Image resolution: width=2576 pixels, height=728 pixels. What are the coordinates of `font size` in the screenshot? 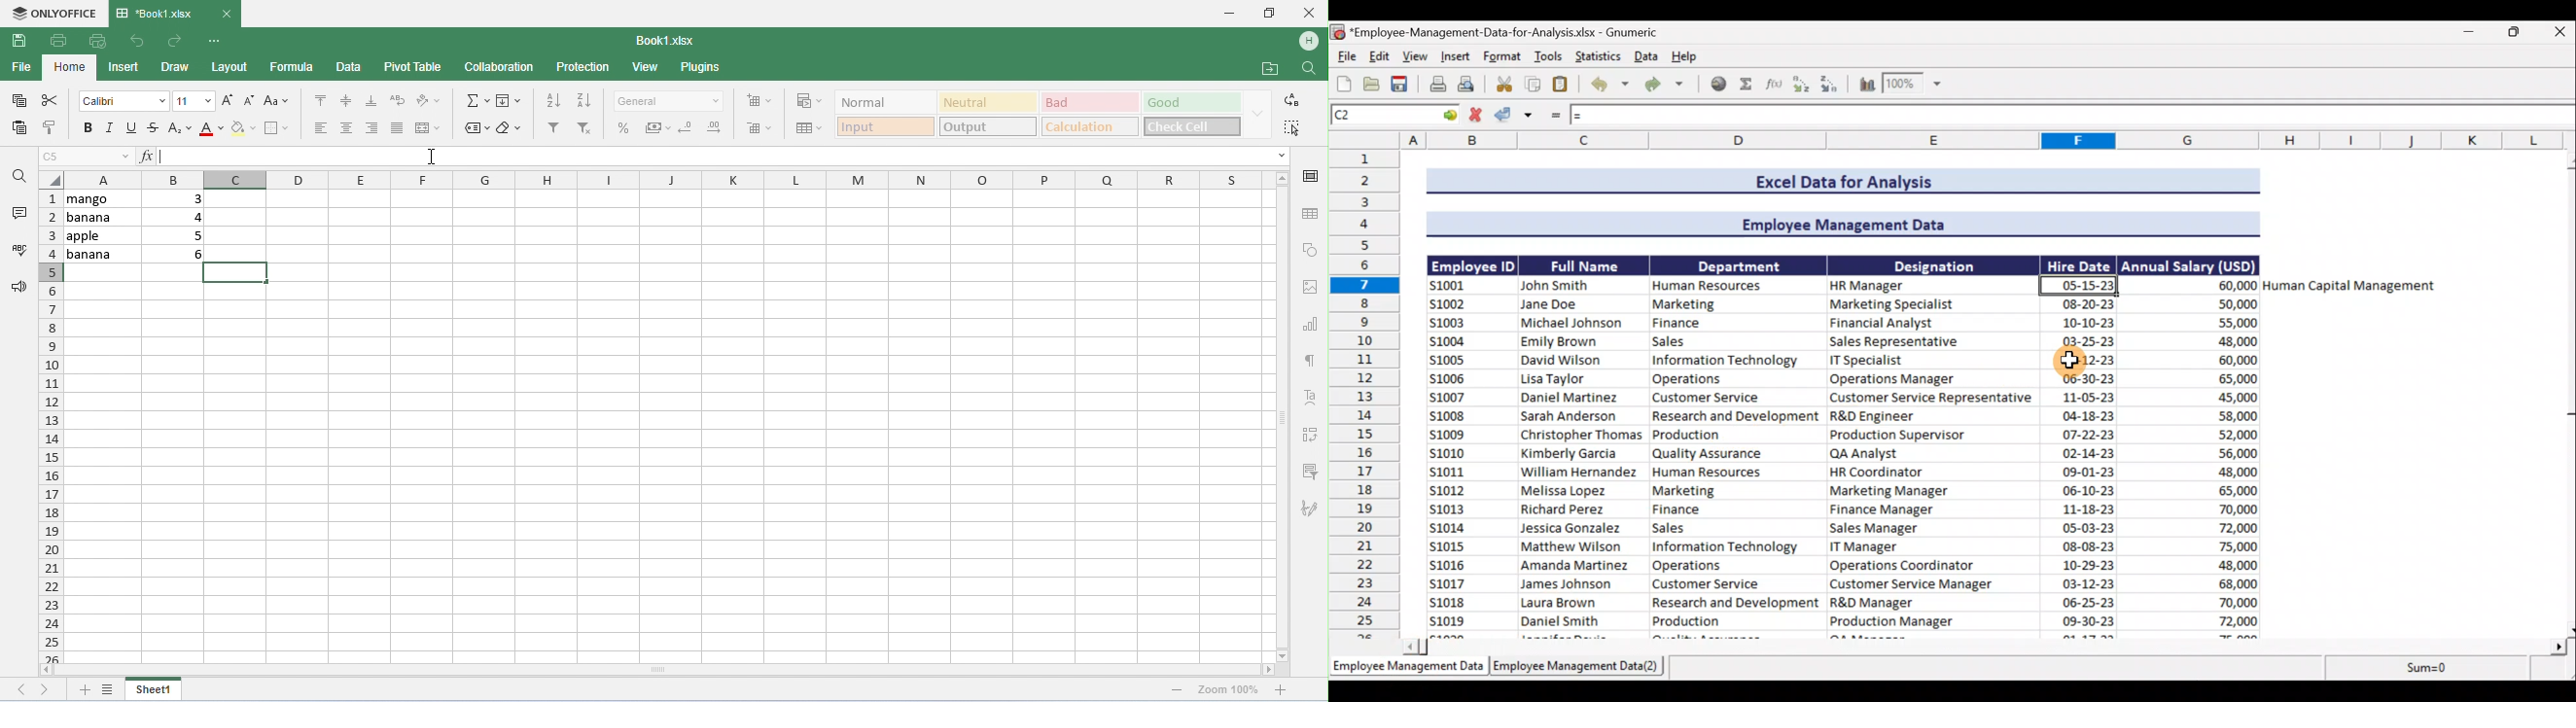 It's located at (194, 101).